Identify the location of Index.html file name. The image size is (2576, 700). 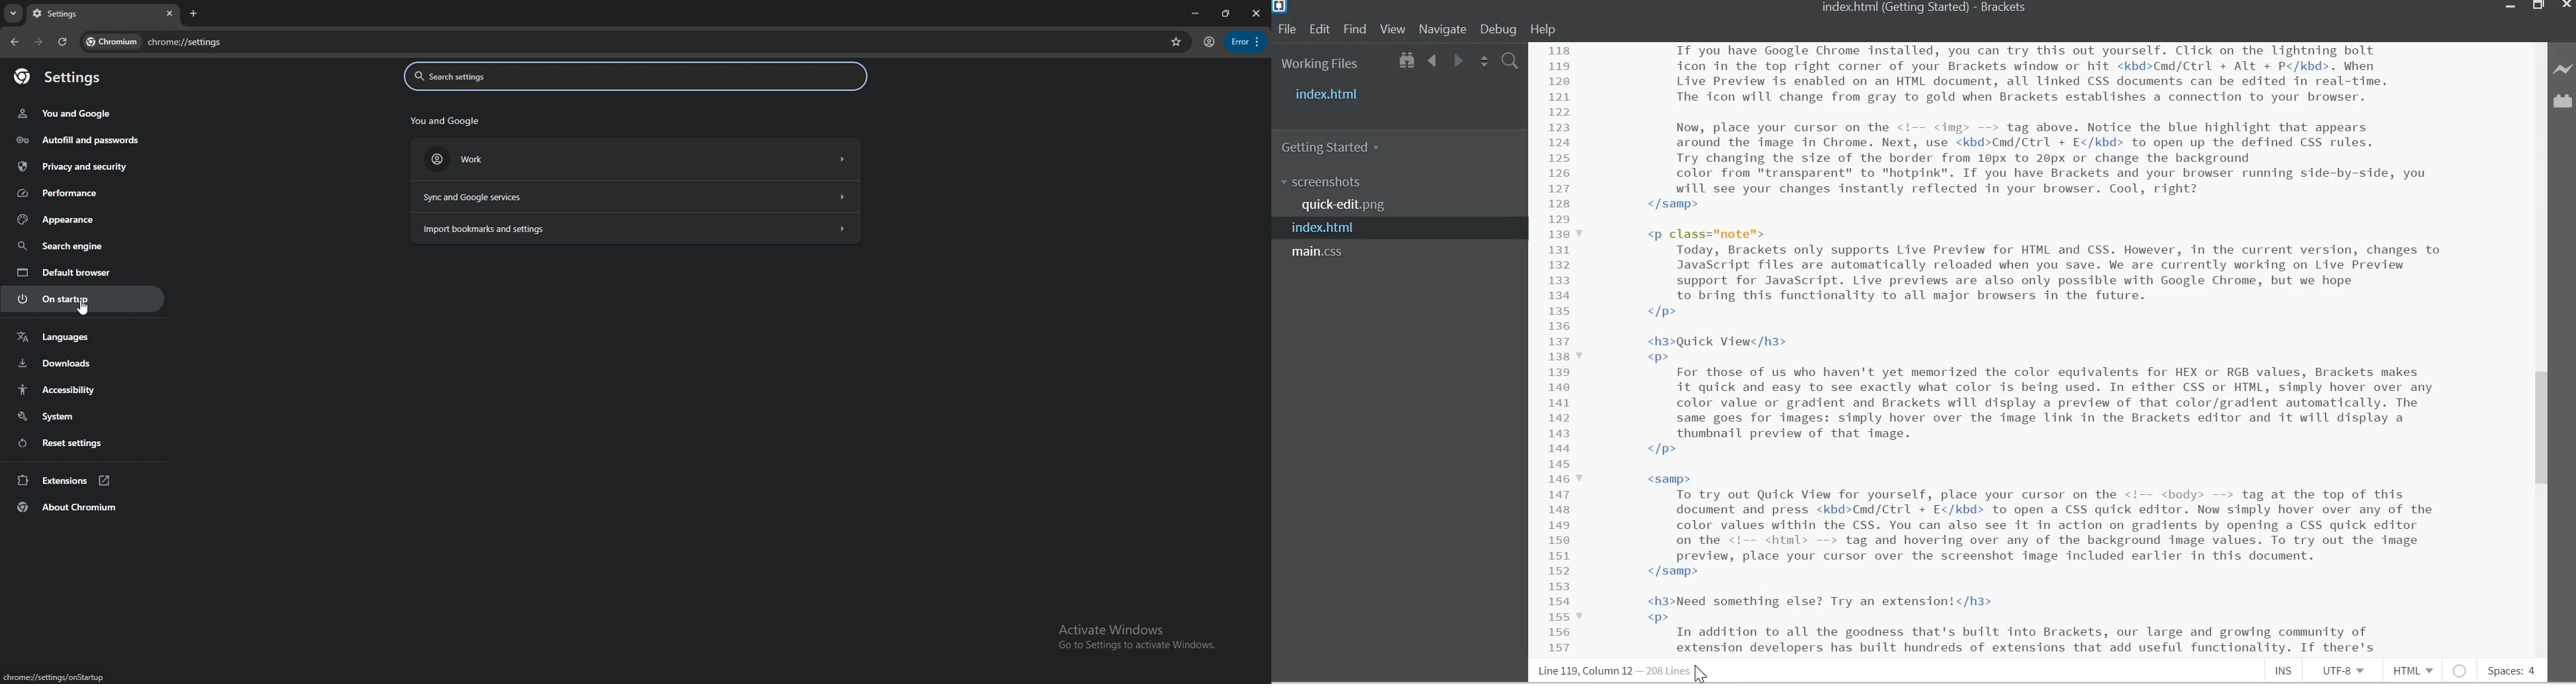
(1394, 95).